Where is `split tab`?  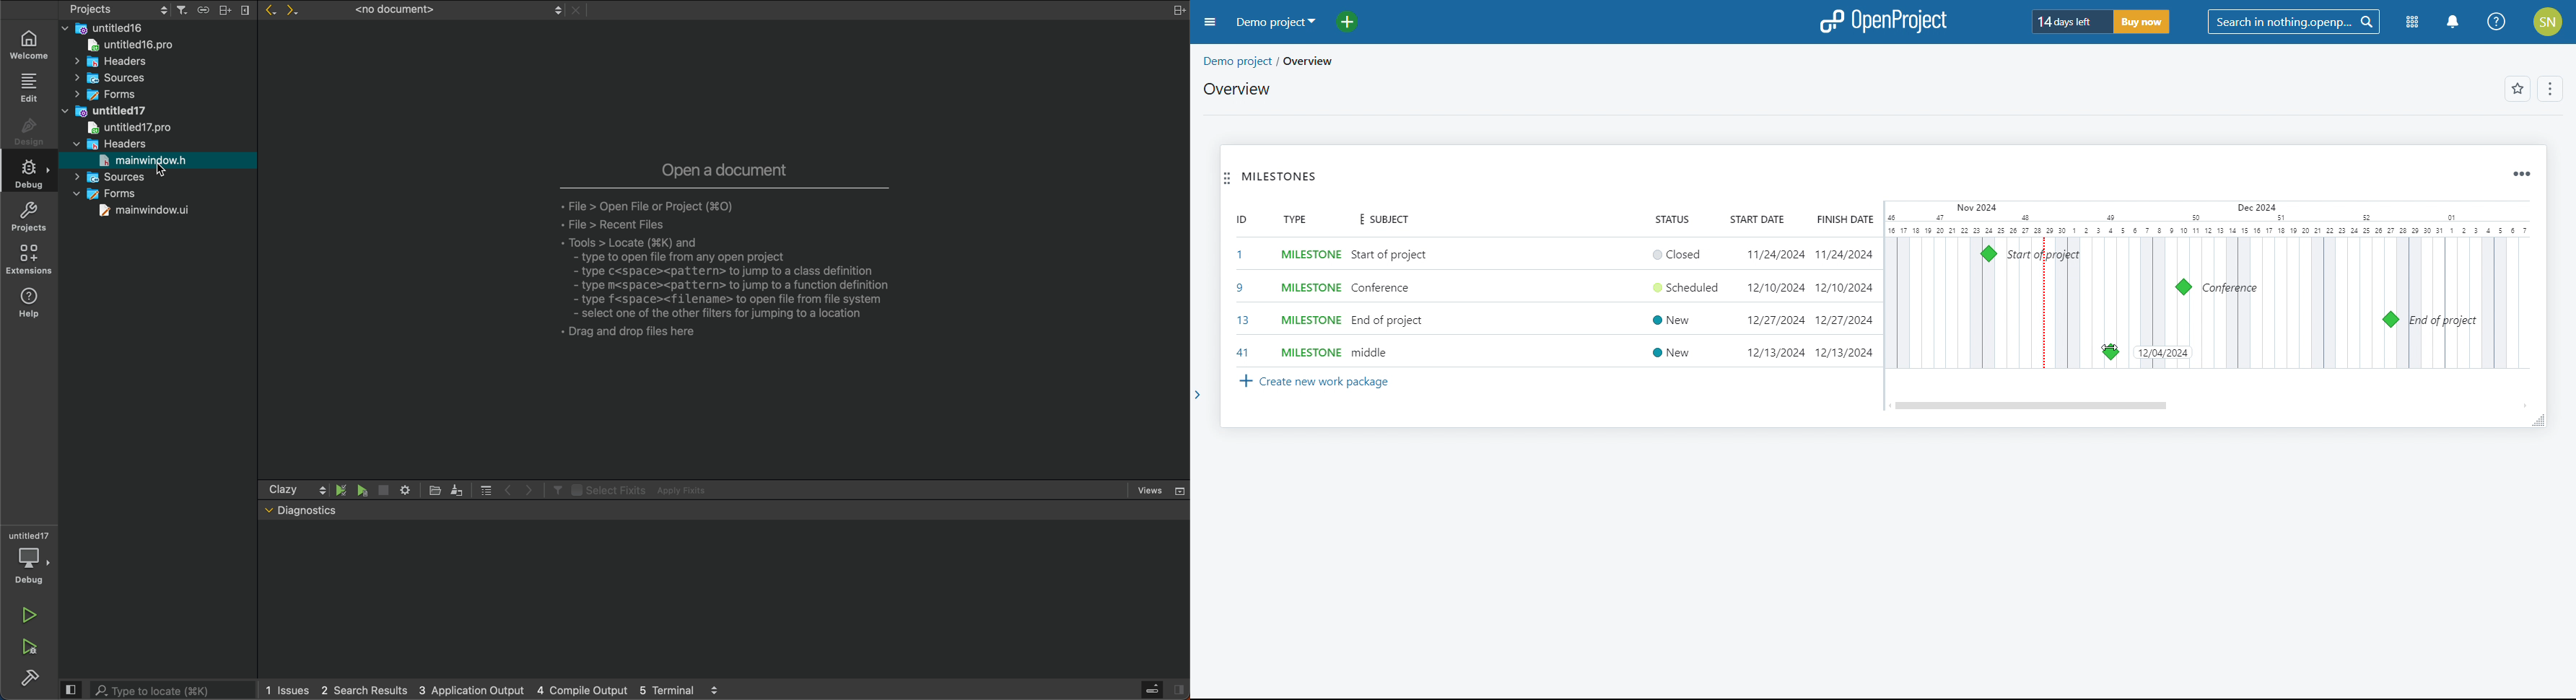
split tab is located at coordinates (1173, 10).